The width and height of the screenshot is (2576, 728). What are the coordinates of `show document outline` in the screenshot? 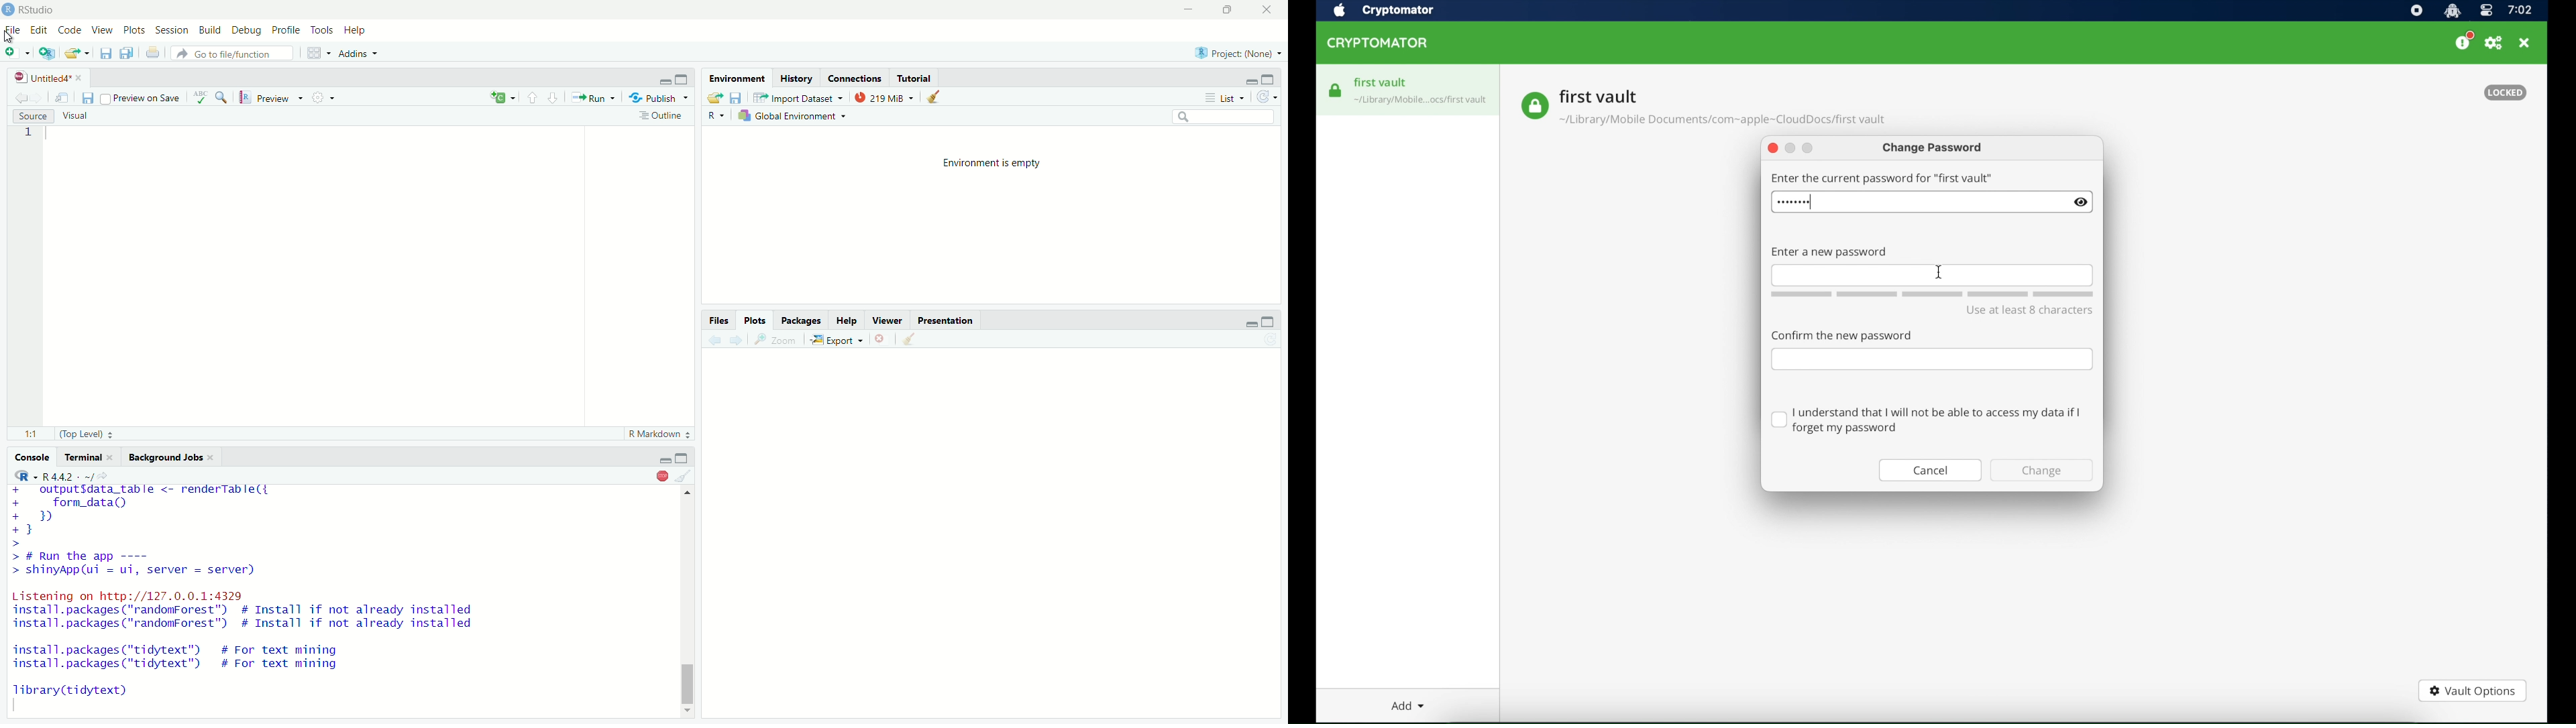 It's located at (662, 117).